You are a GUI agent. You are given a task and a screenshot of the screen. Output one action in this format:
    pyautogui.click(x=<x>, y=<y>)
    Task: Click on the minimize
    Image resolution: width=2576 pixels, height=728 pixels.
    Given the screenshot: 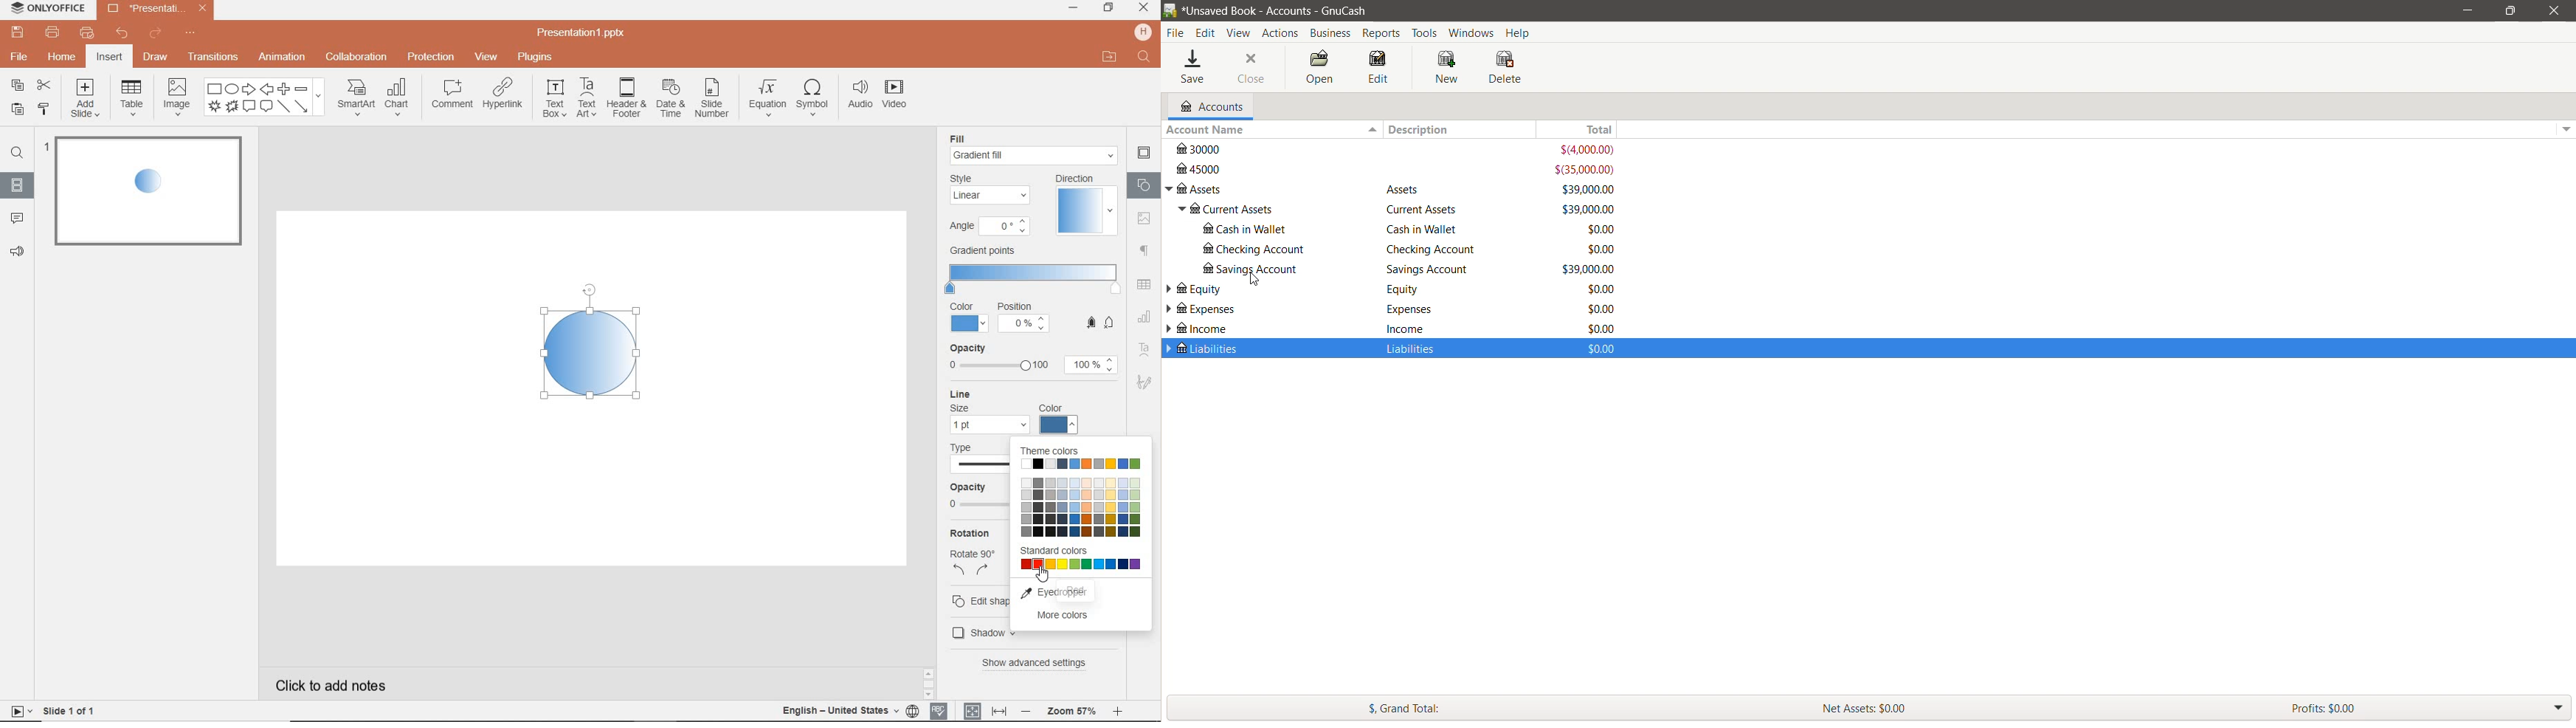 What is the action you would take?
    pyautogui.click(x=1075, y=8)
    